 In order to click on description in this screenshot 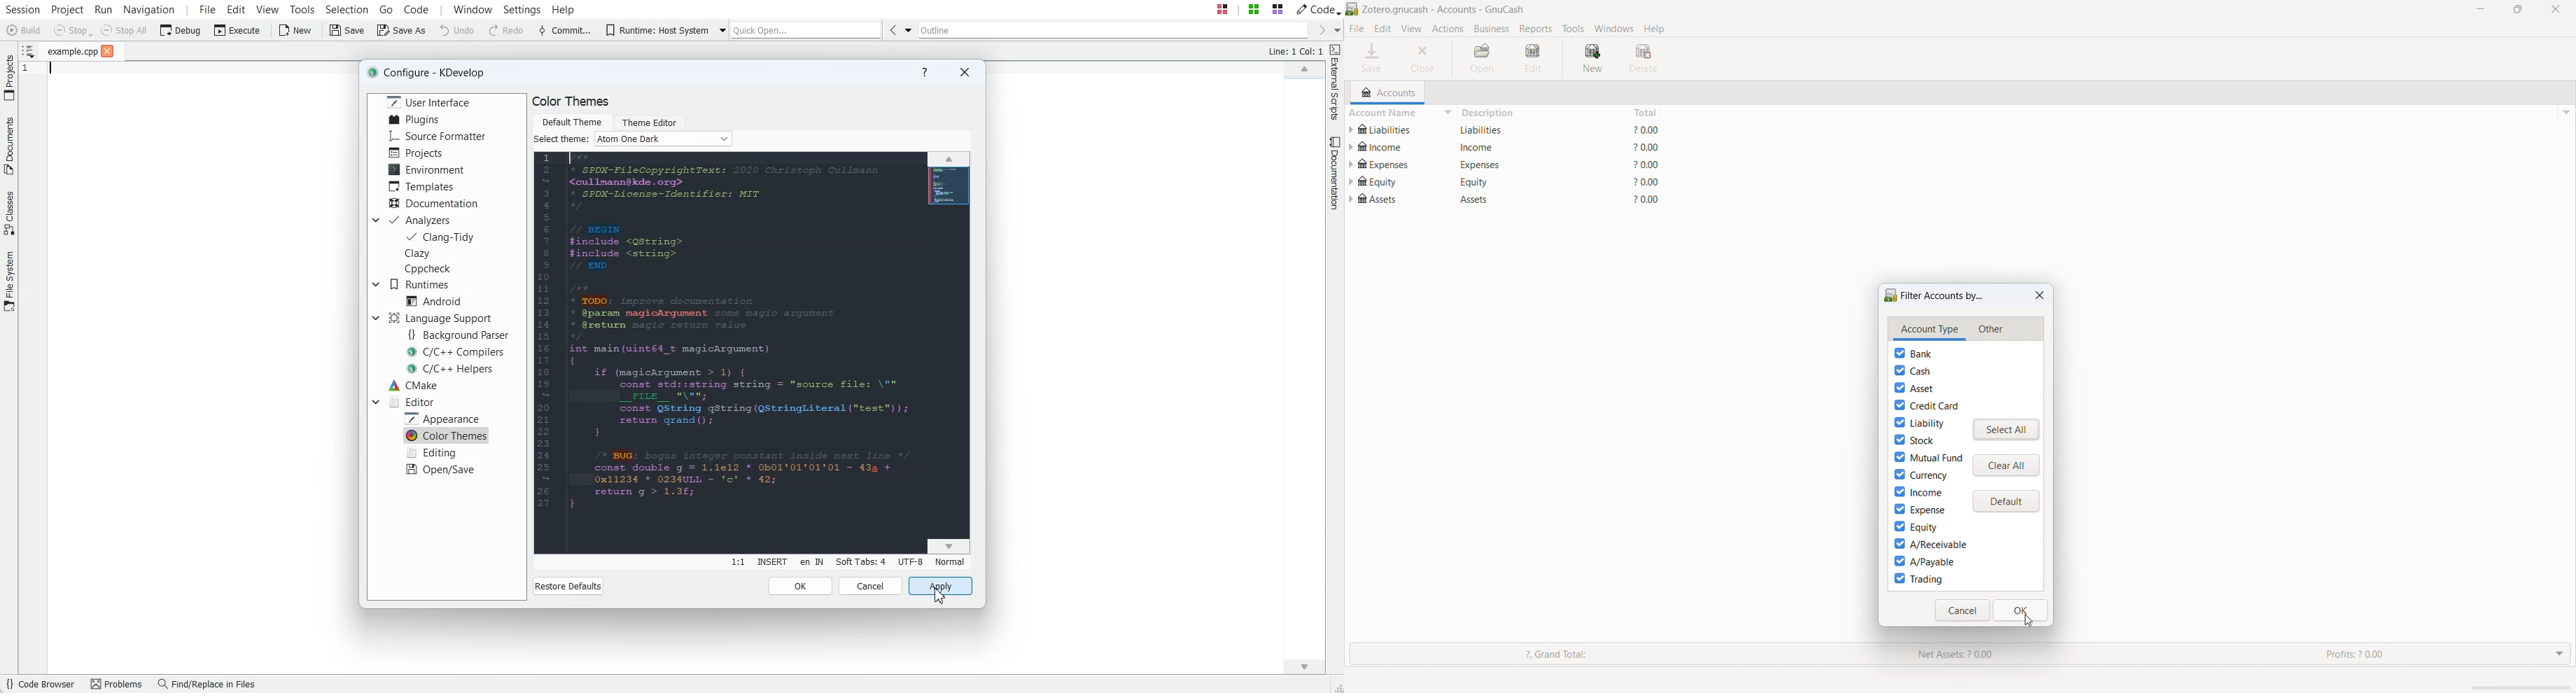, I will do `click(1520, 112)`.